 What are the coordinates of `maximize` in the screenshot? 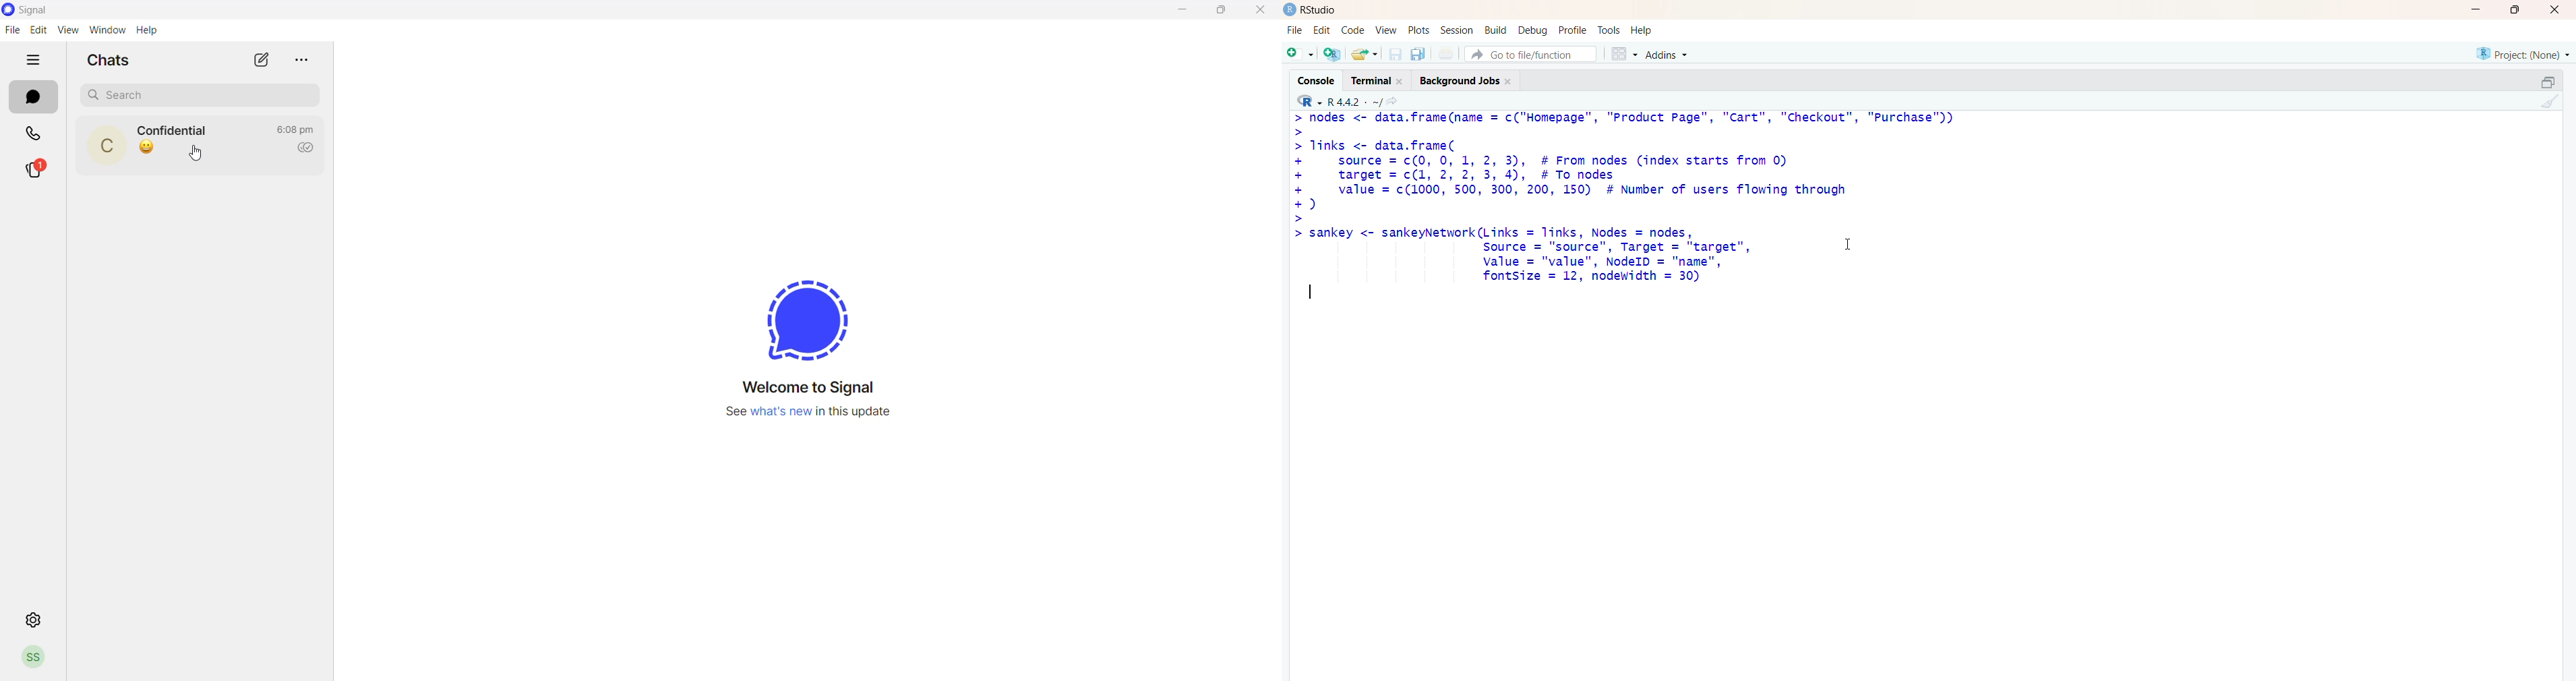 It's located at (2513, 10).